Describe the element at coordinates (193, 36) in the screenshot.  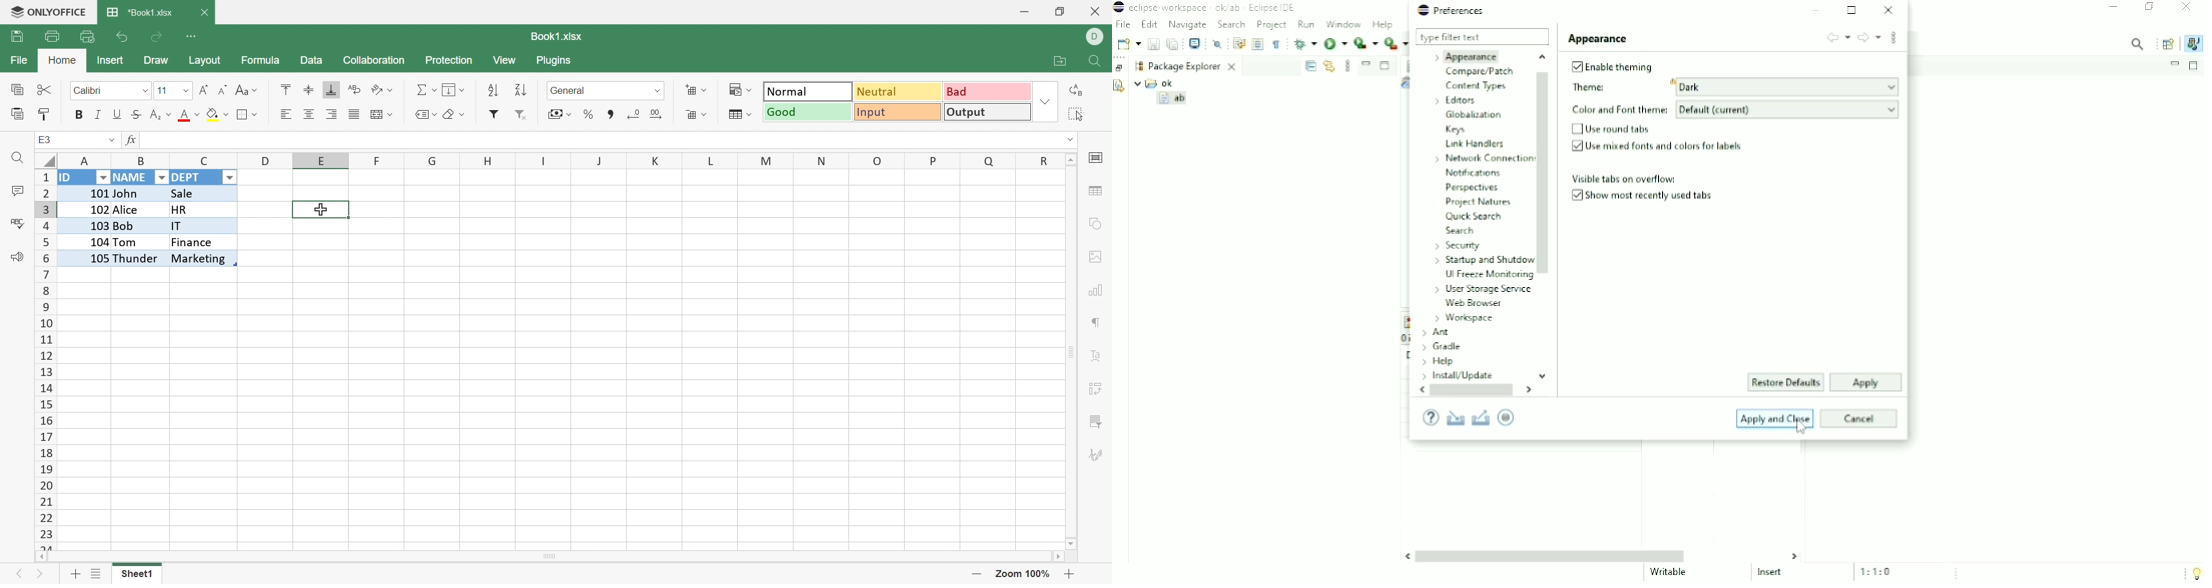
I see `Customize Quick Access Toolbar` at that location.